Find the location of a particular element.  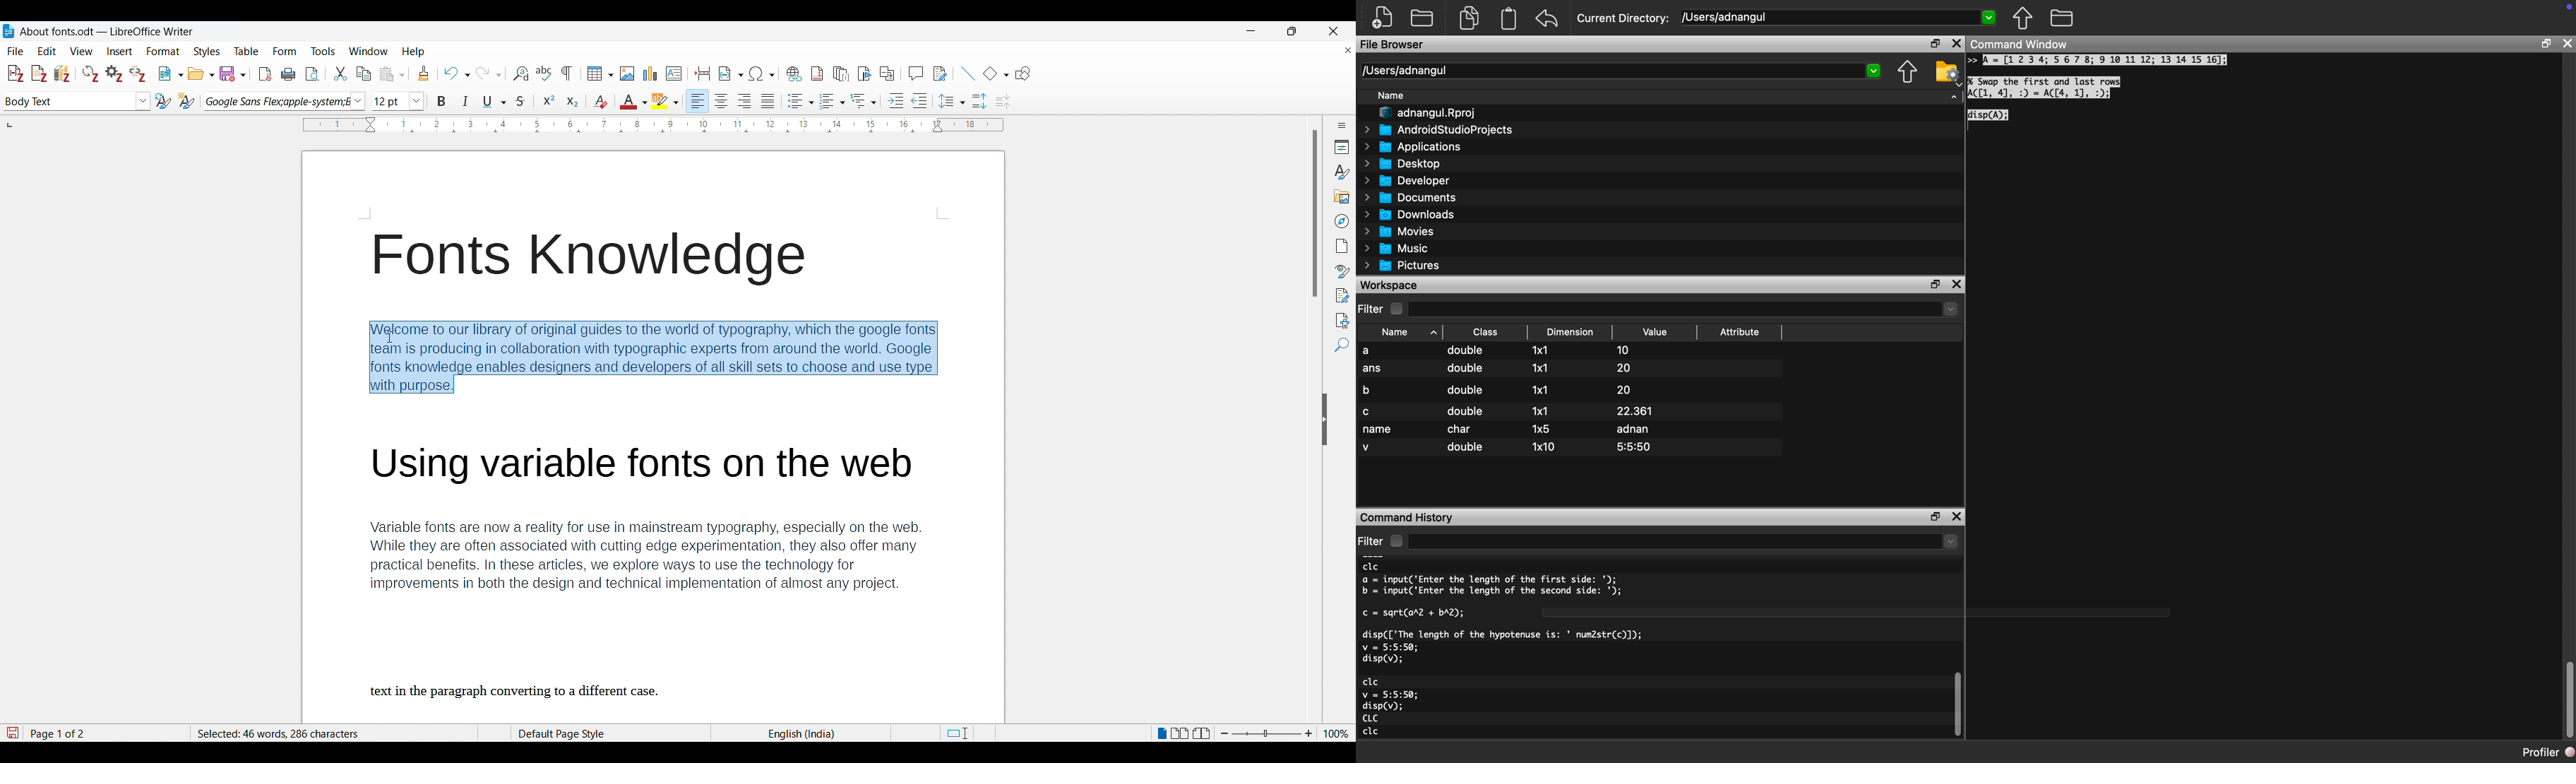

Insert hyperlink is located at coordinates (794, 73).